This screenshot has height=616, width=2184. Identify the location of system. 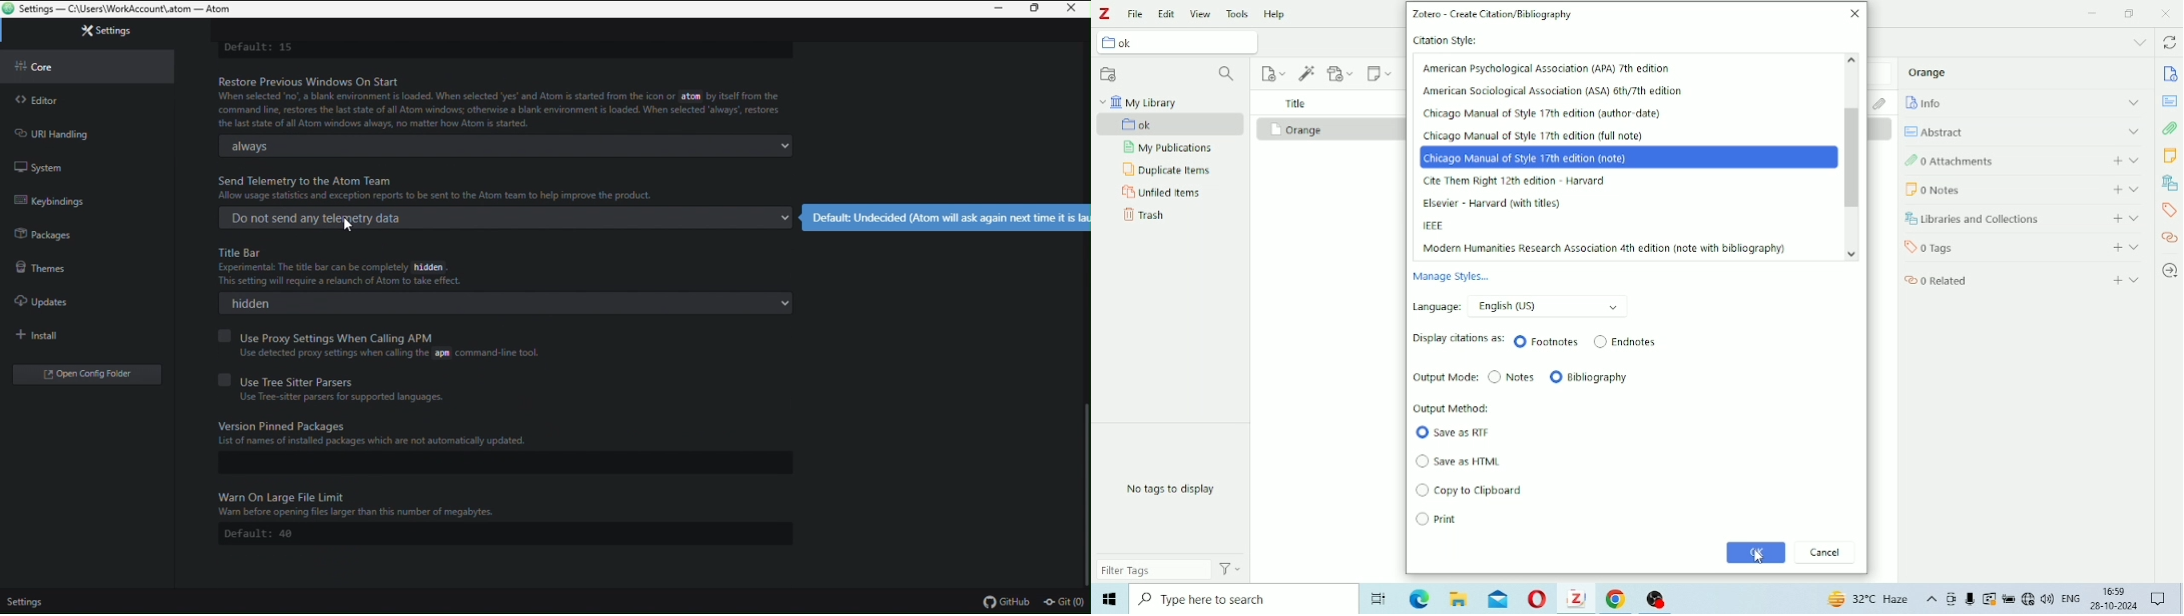
(94, 167).